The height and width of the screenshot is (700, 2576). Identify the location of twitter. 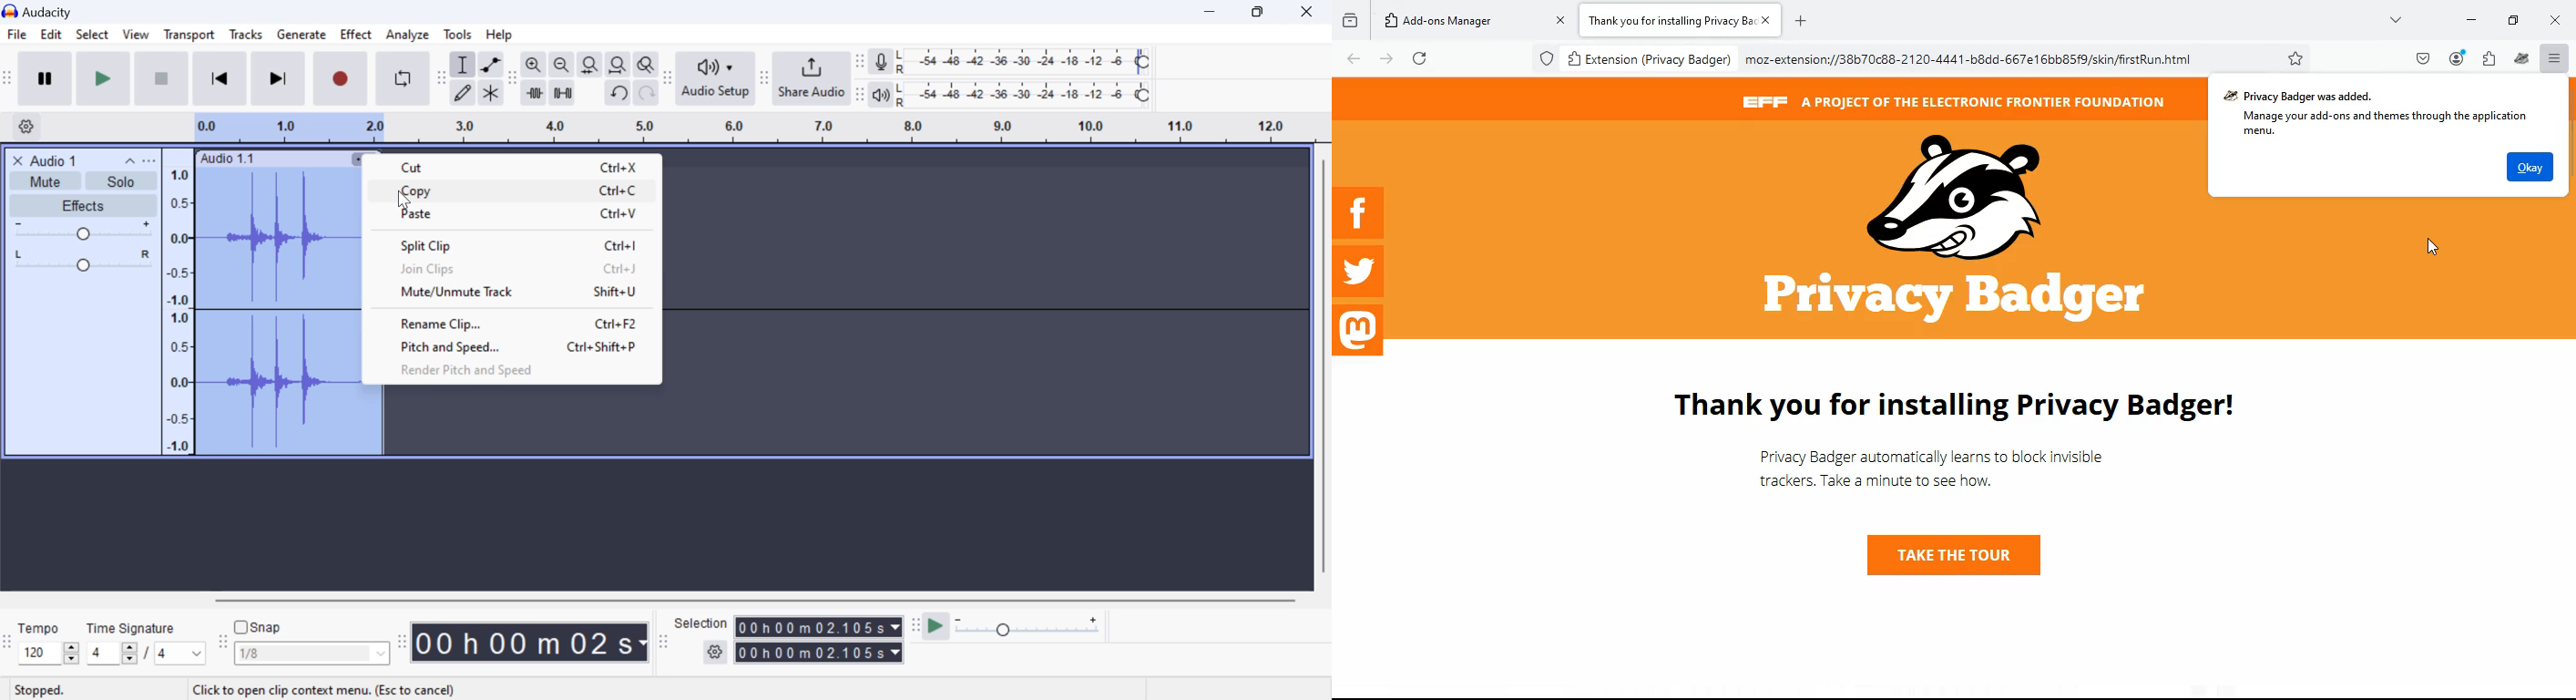
(1359, 271).